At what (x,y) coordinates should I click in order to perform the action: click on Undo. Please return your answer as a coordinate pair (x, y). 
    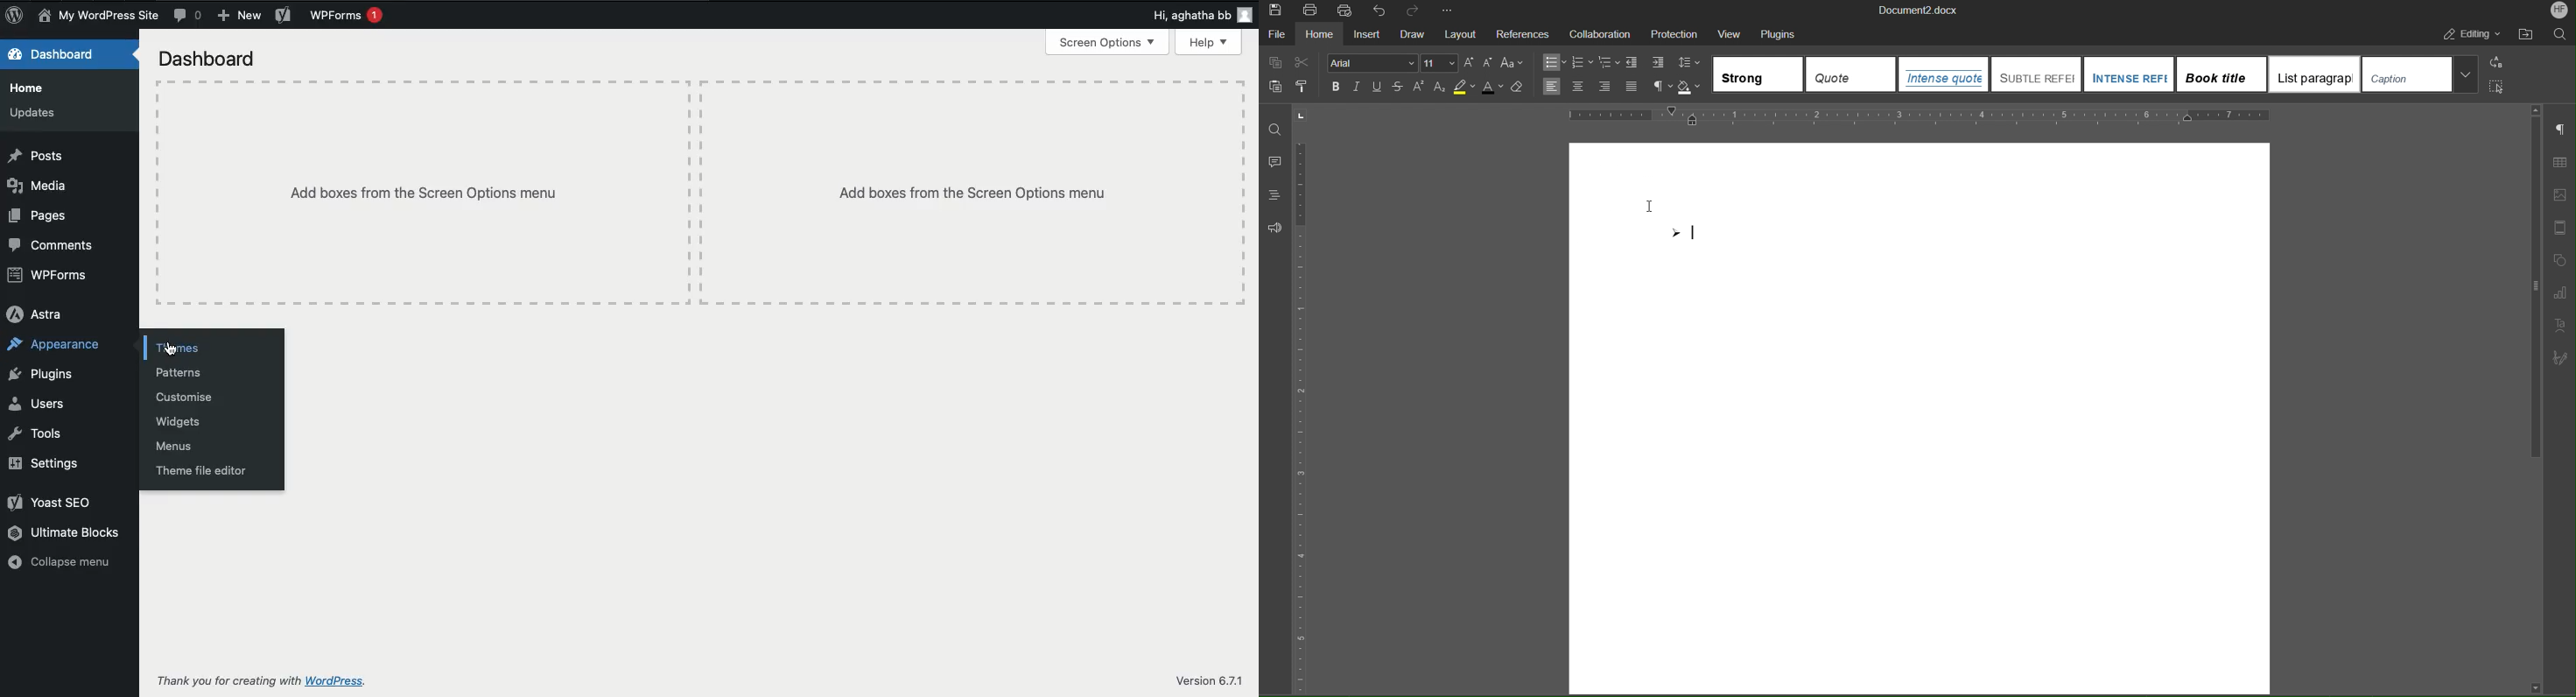
    Looking at the image, I should click on (1381, 12).